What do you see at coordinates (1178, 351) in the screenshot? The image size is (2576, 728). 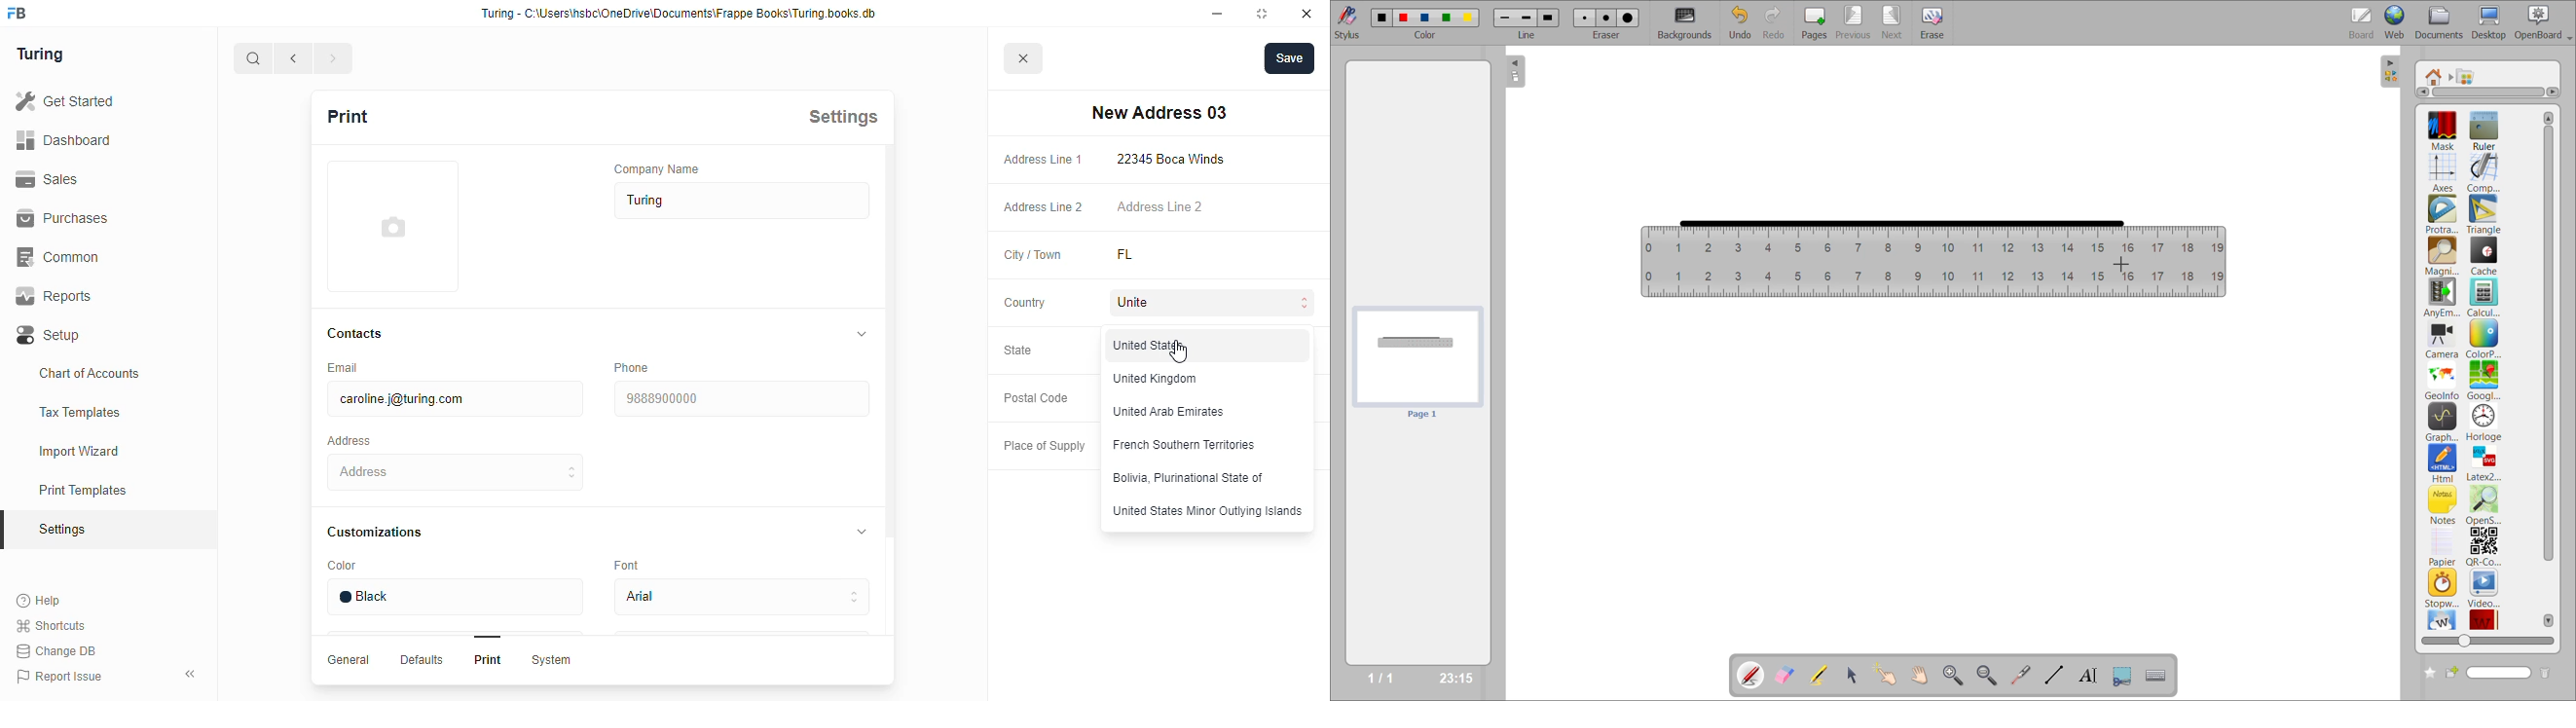 I see `cursor` at bounding box center [1178, 351].